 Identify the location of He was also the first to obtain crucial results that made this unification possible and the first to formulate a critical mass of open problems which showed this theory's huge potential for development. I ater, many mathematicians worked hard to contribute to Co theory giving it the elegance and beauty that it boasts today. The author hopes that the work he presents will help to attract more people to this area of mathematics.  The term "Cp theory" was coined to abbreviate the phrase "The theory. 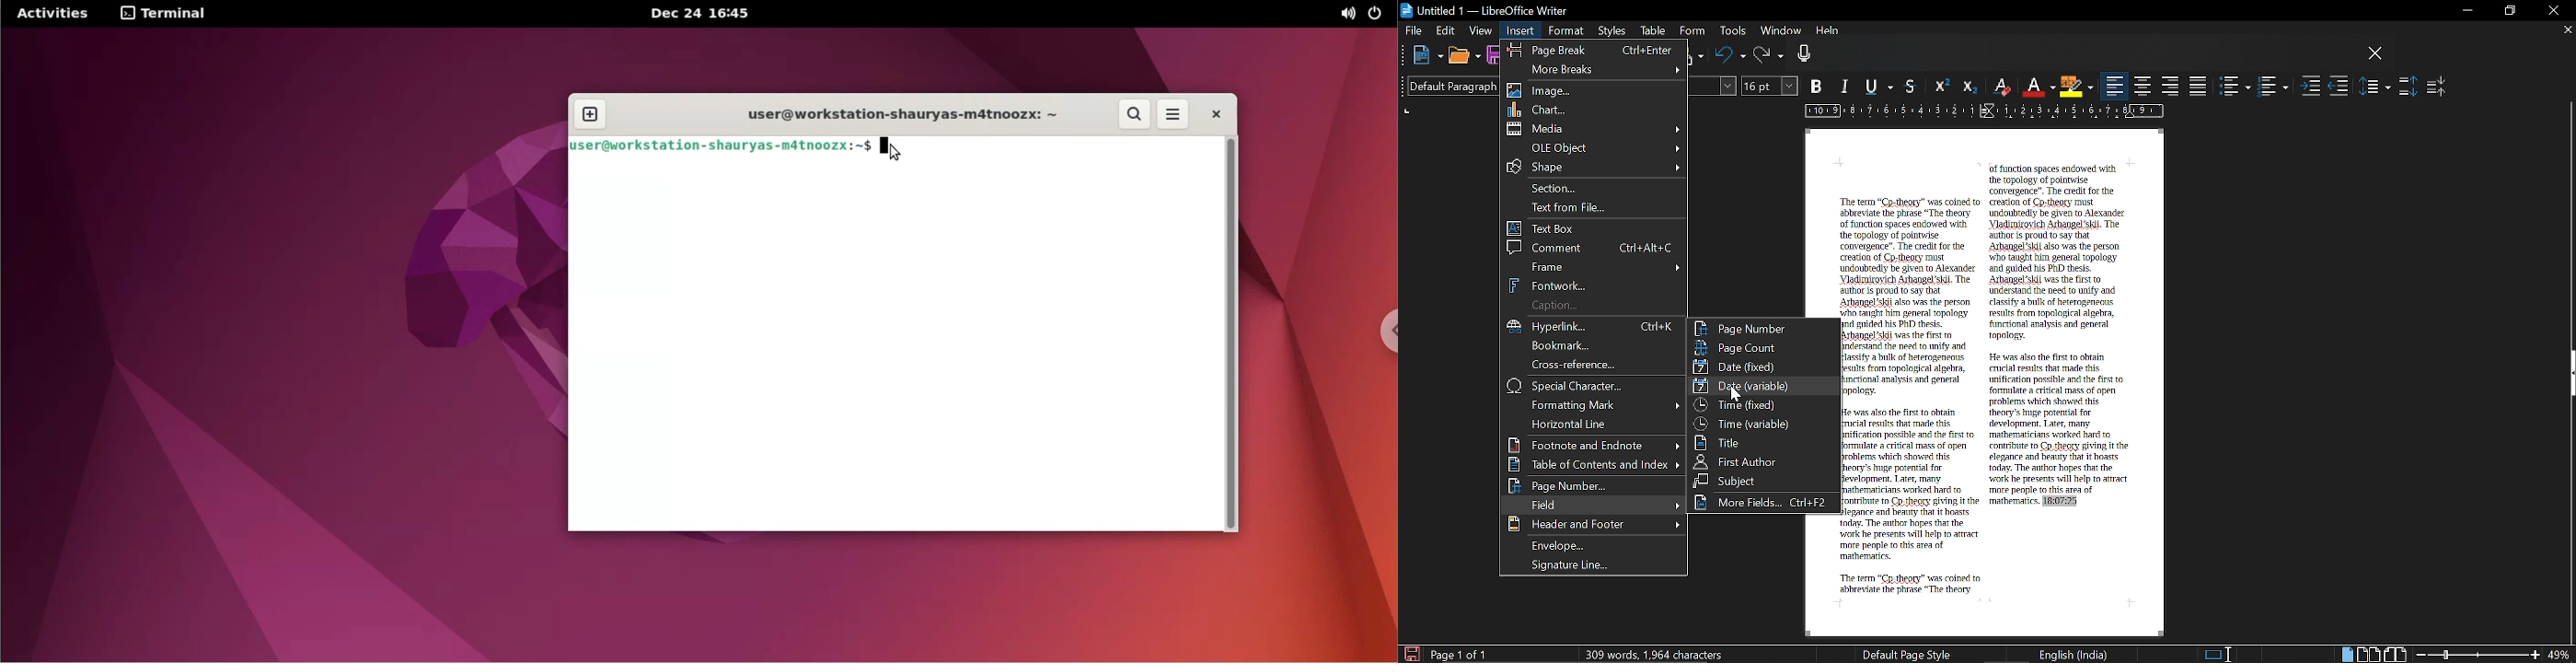
(1914, 501).